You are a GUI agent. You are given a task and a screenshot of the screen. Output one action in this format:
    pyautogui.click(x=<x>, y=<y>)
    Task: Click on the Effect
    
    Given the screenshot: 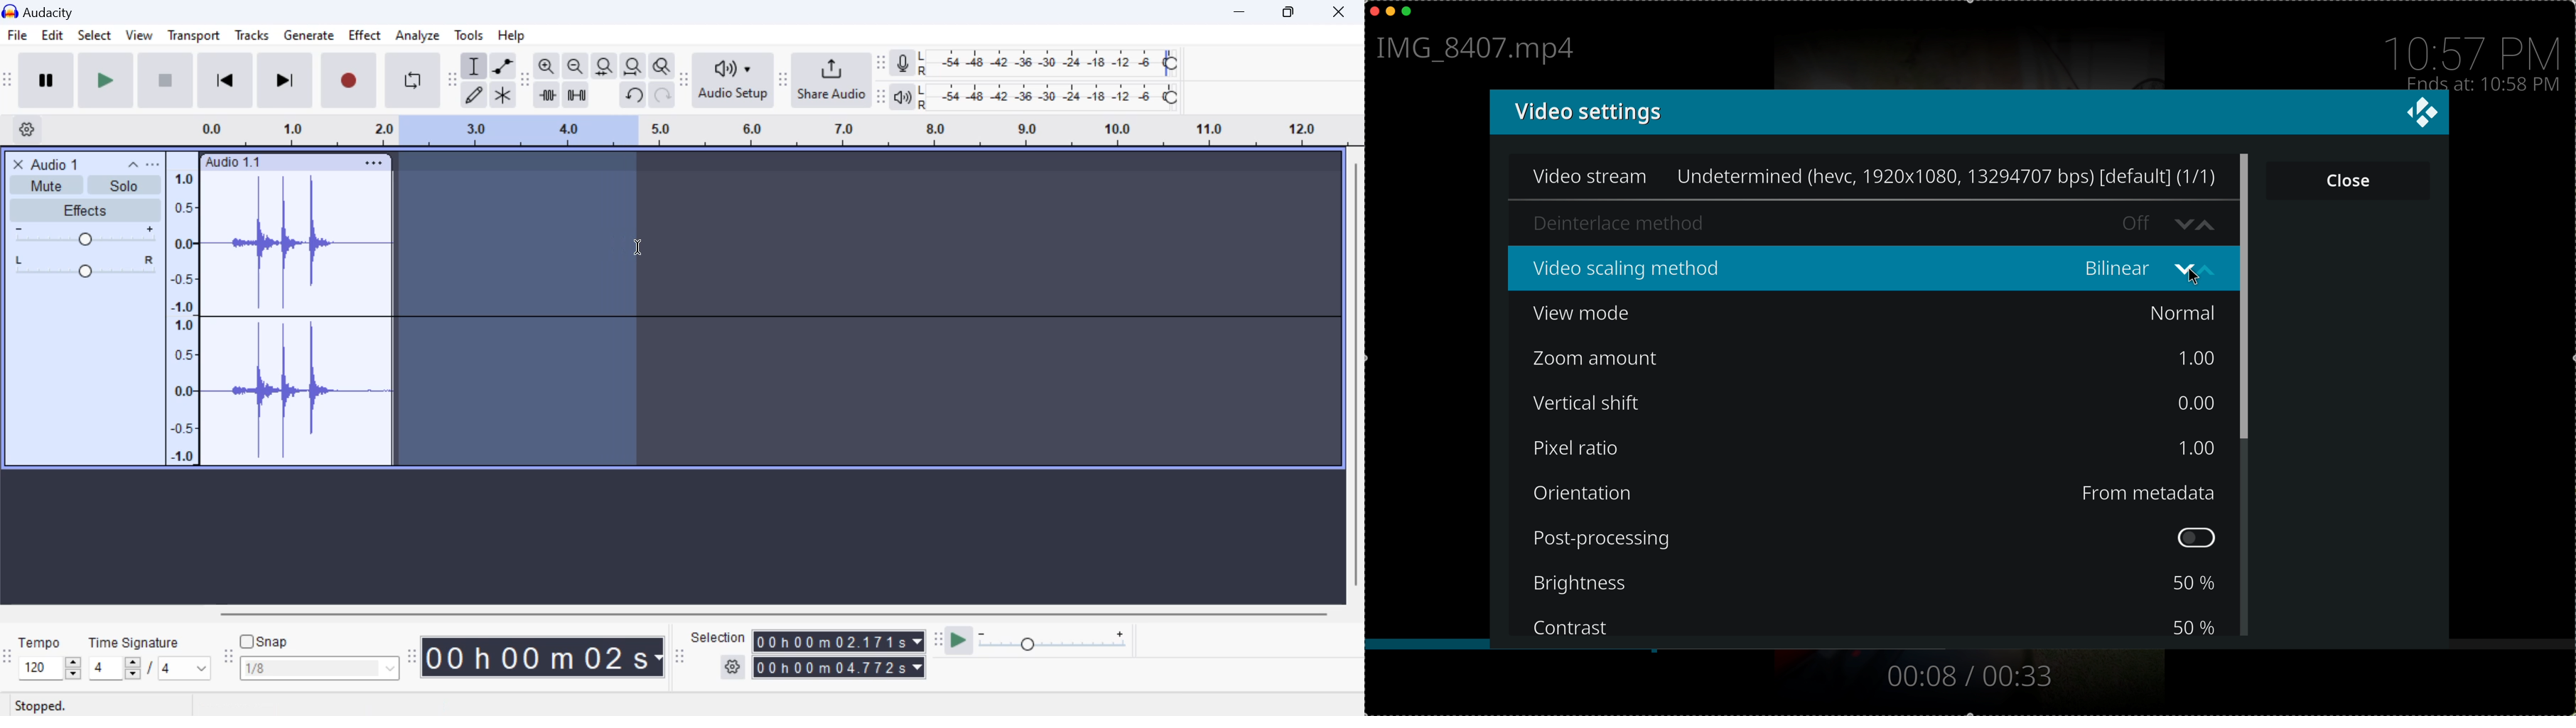 What is the action you would take?
    pyautogui.click(x=365, y=38)
    